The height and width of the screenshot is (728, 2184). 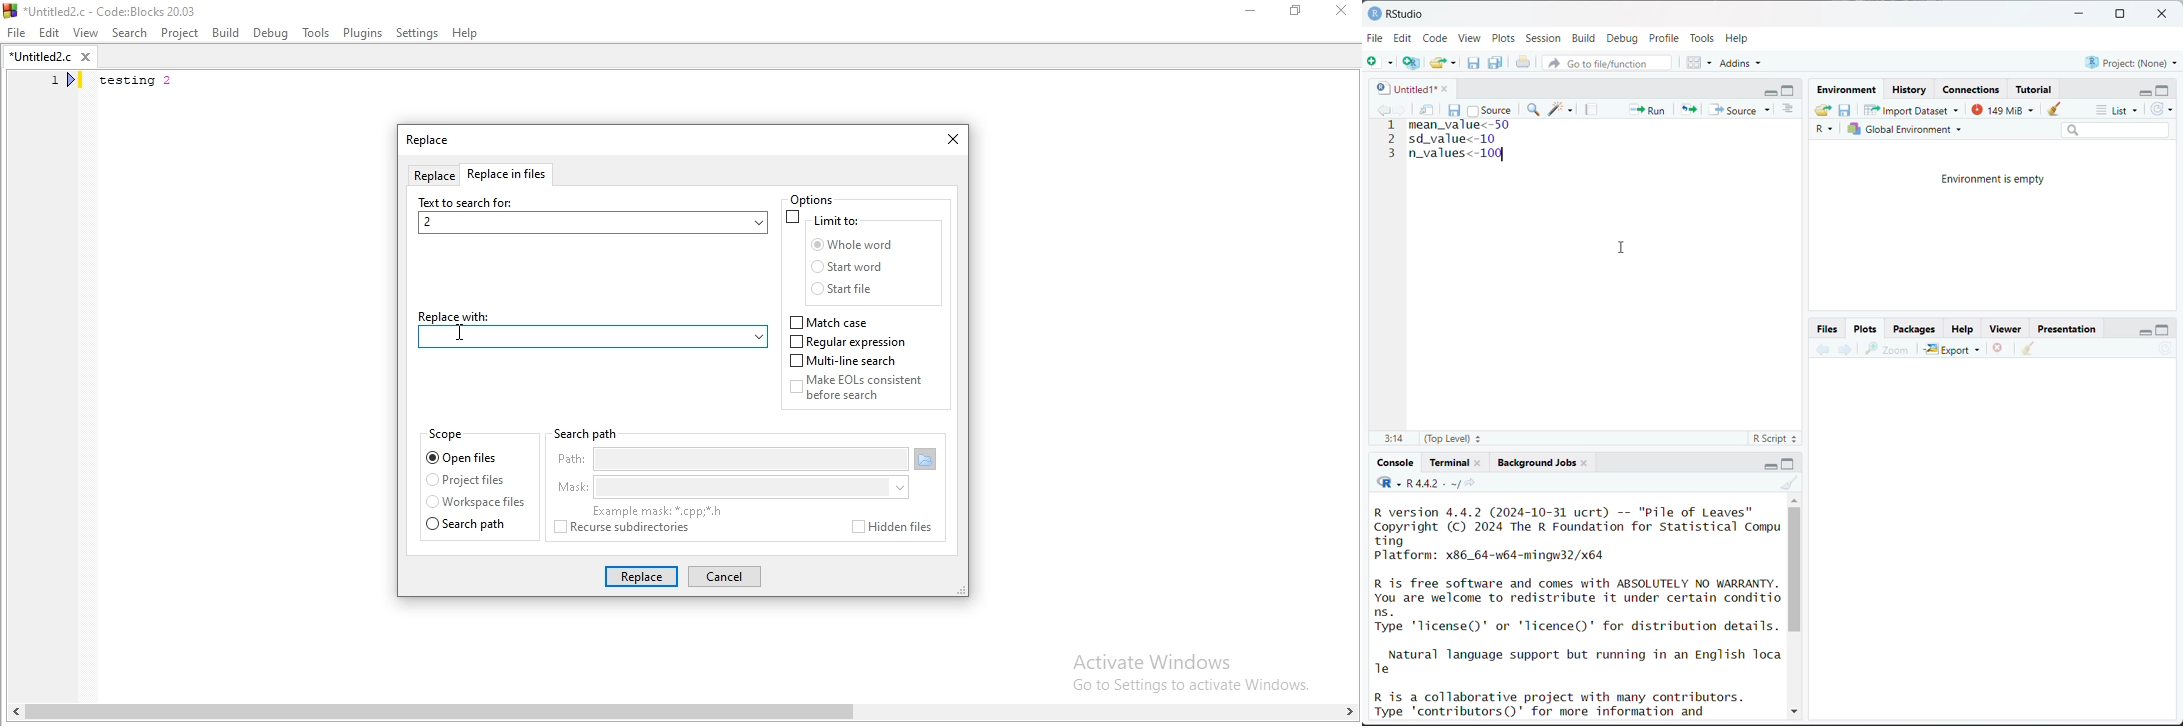 What do you see at coordinates (1380, 63) in the screenshot?
I see `new file` at bounding box center [1380, 63].